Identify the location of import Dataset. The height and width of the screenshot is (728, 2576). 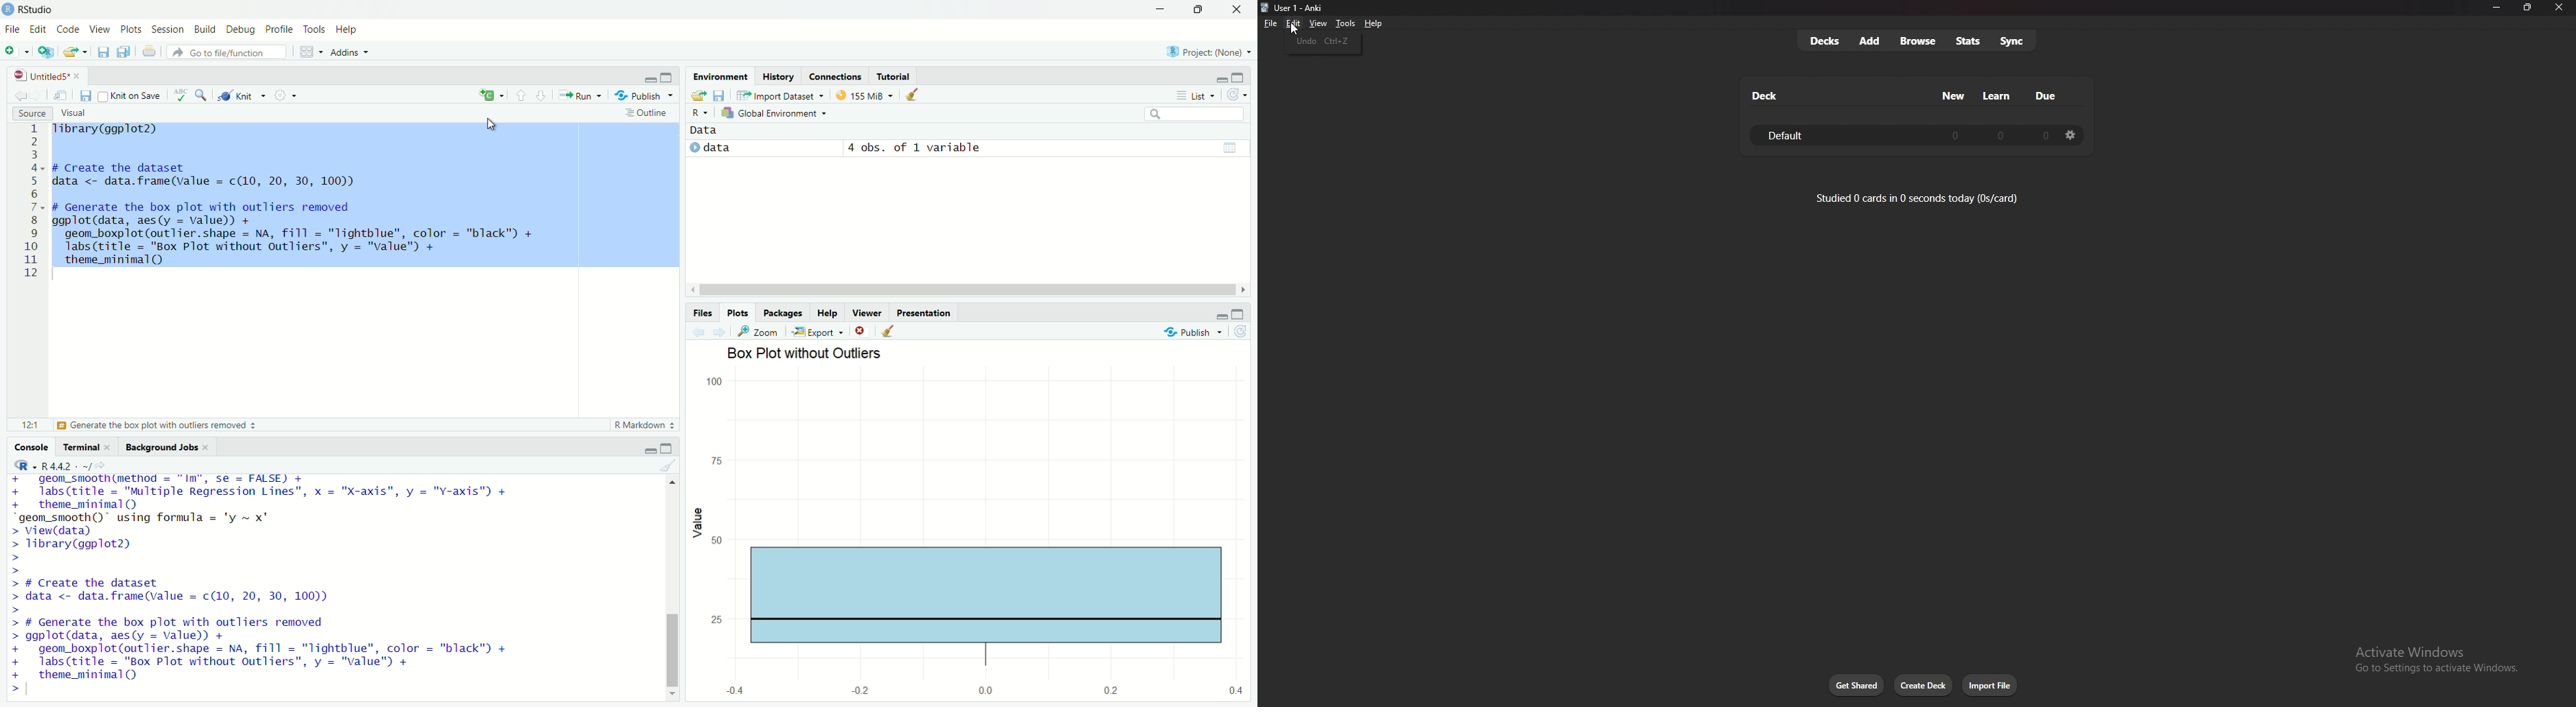
(778, 94).